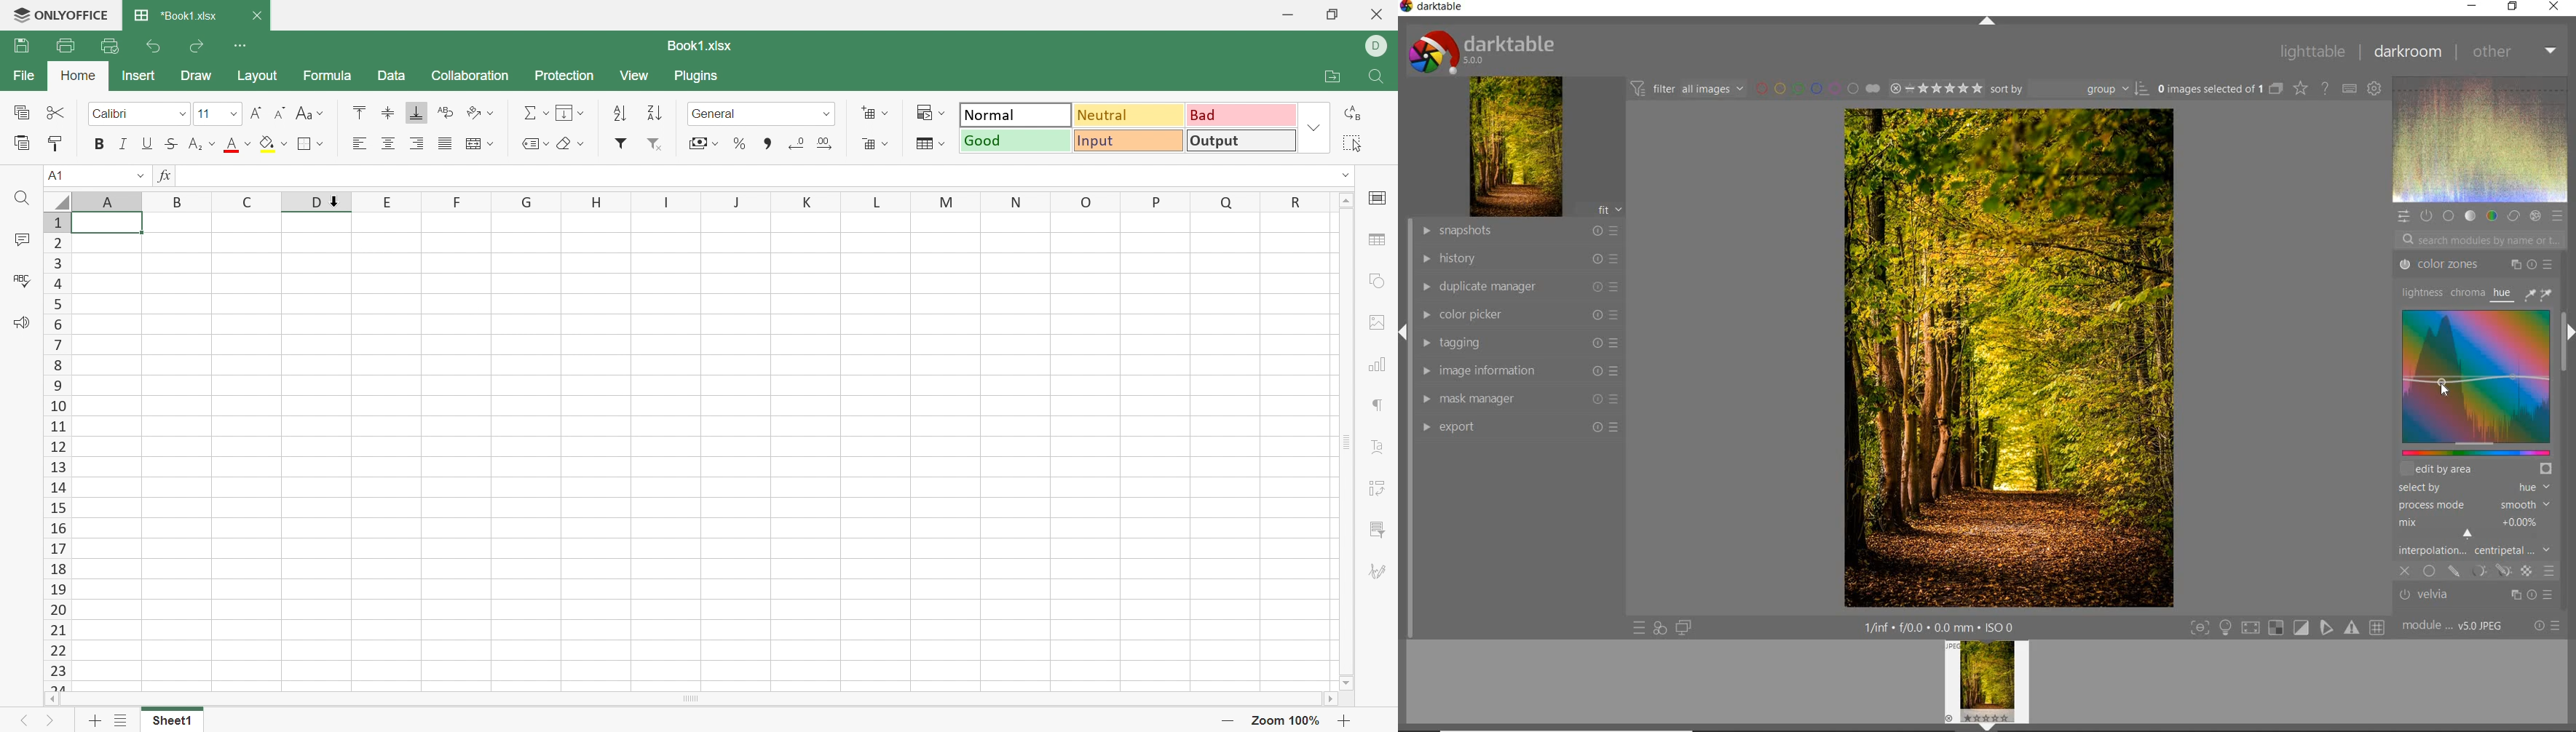 The width and height of the screenshot is (2576, 756). I want to click on Save, so click(23, 46).